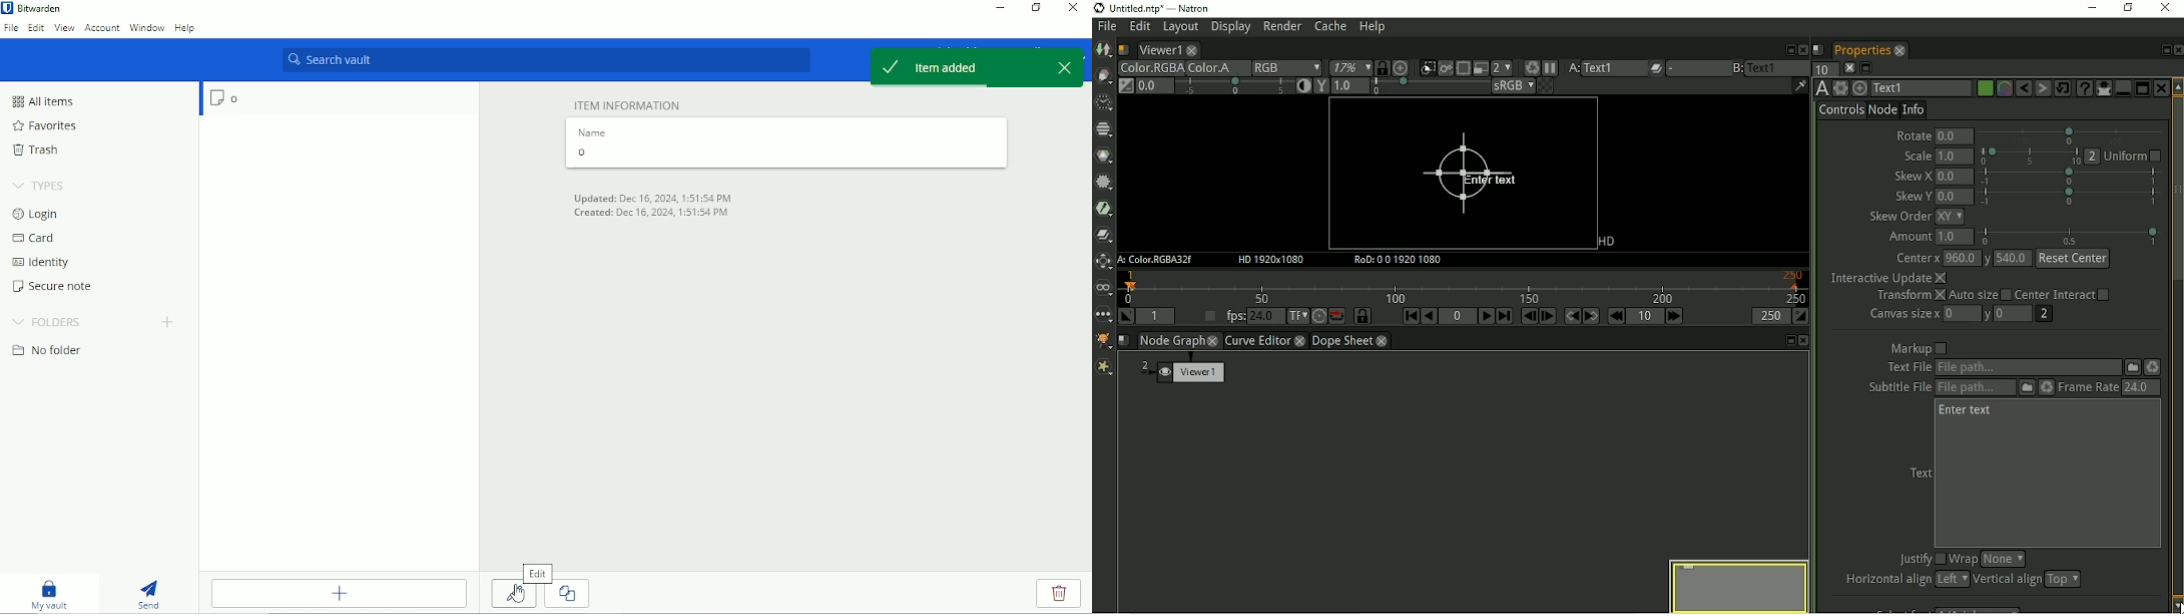 This screenshot has height=616, width=2184. I want to click on Bitwarden, so click(35, 8).